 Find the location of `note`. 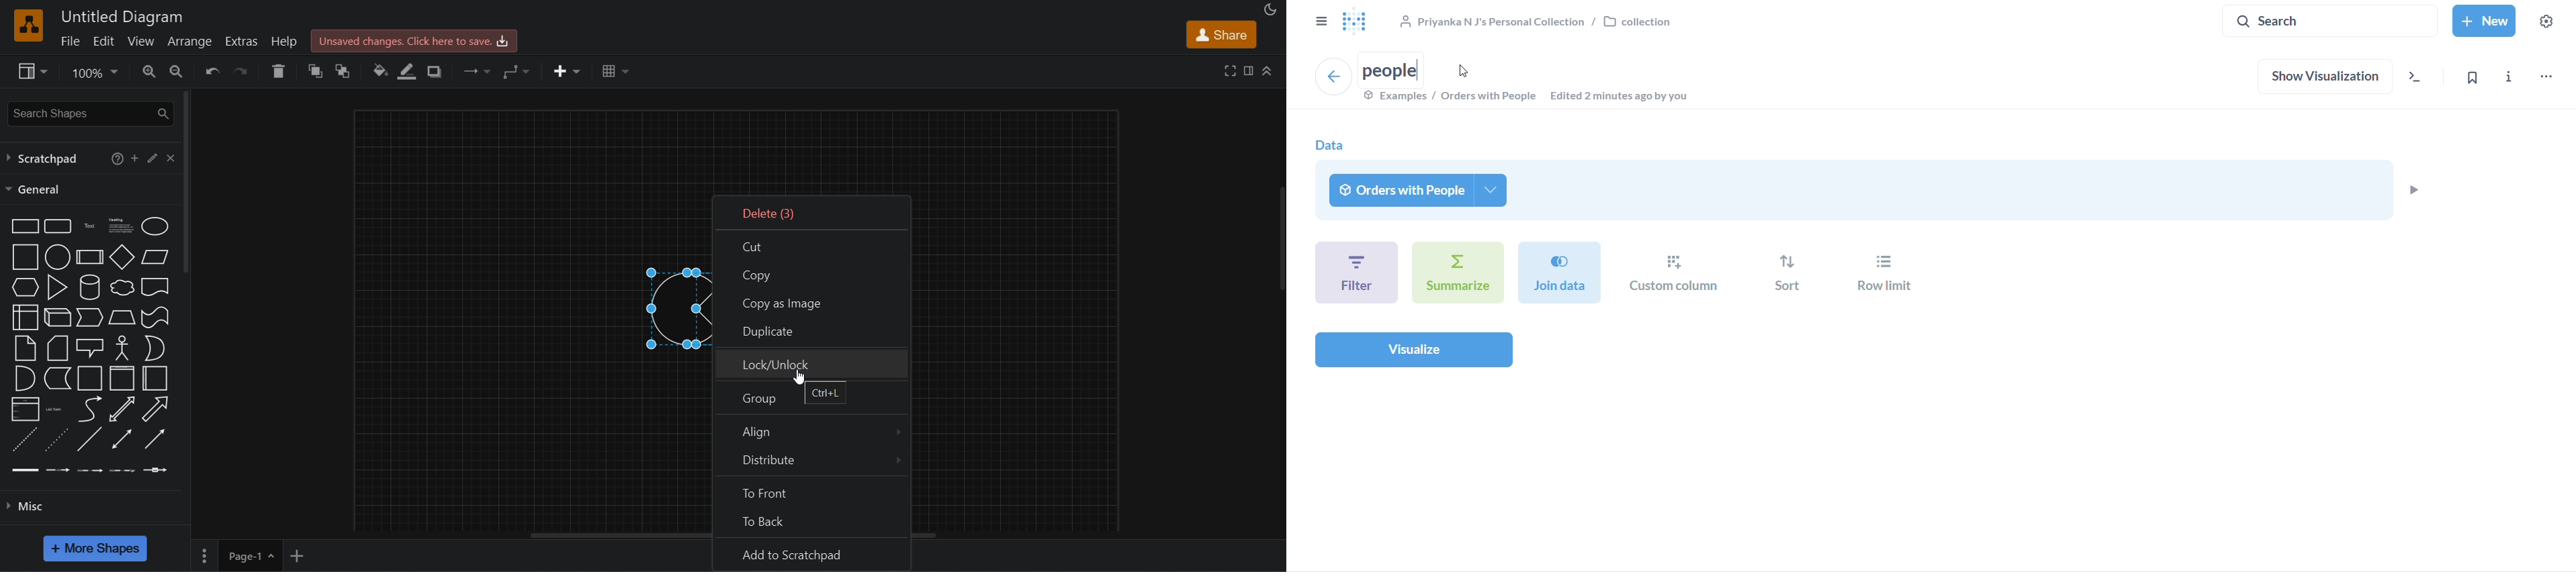

note is located at coordinates (24, 348).